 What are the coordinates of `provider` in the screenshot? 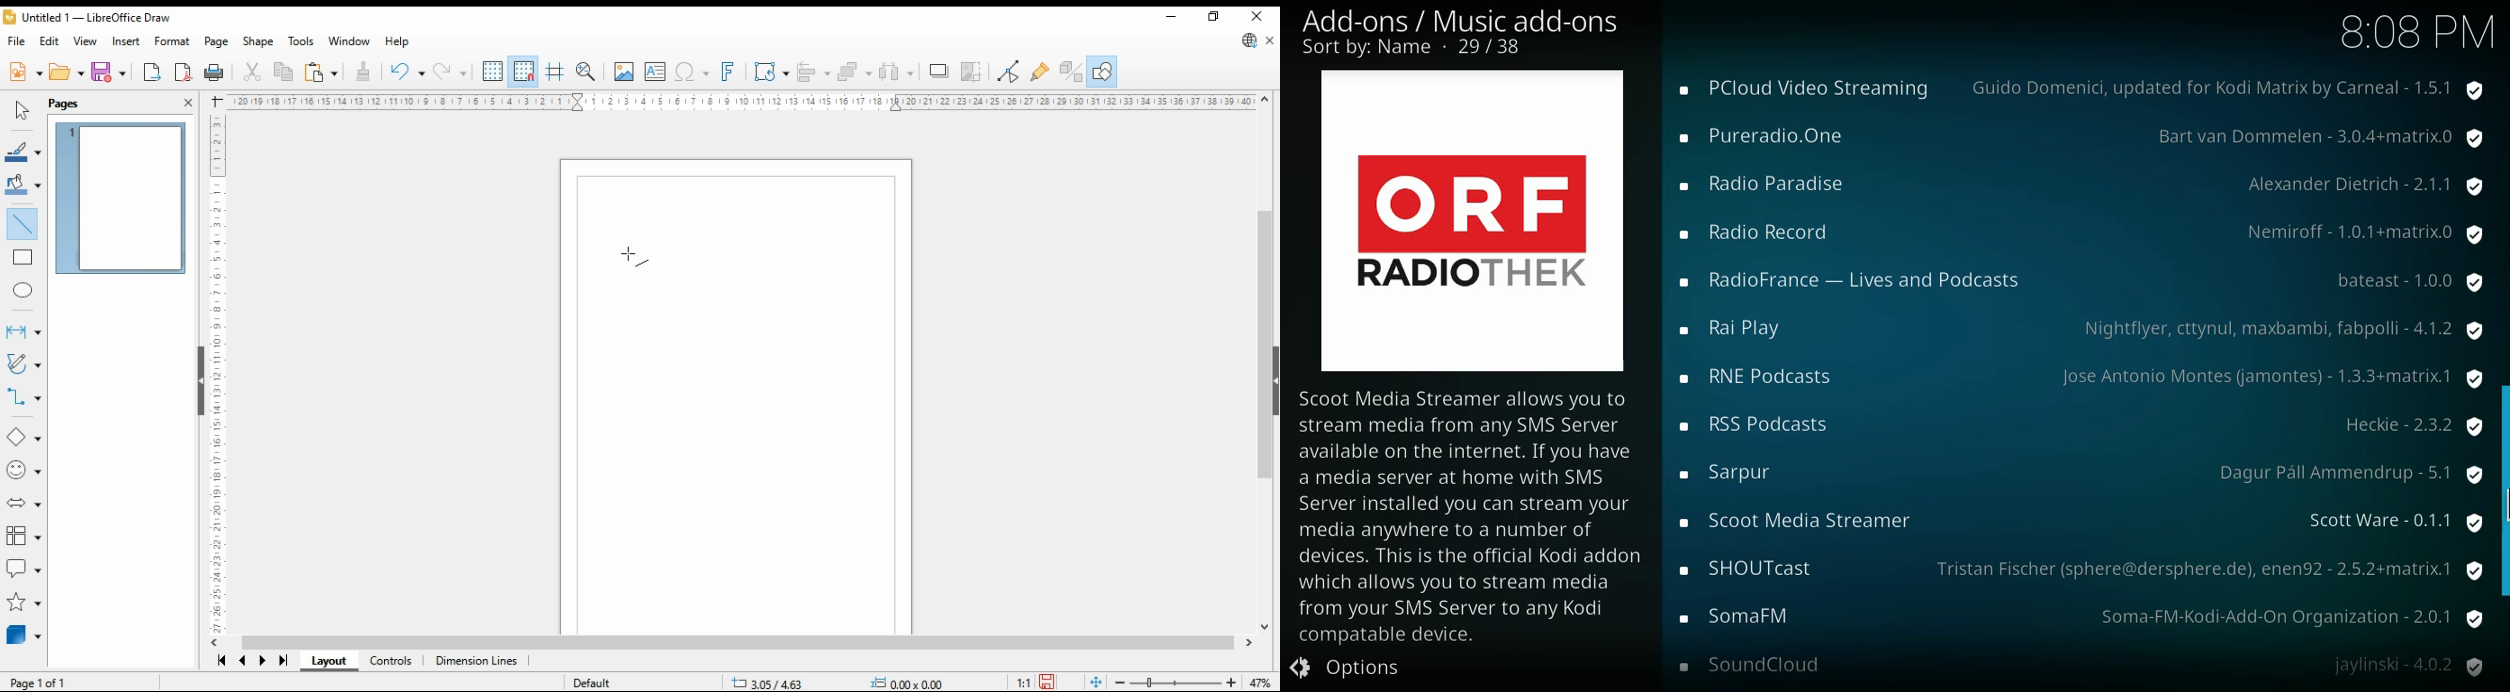 It's located at (2268, 378).